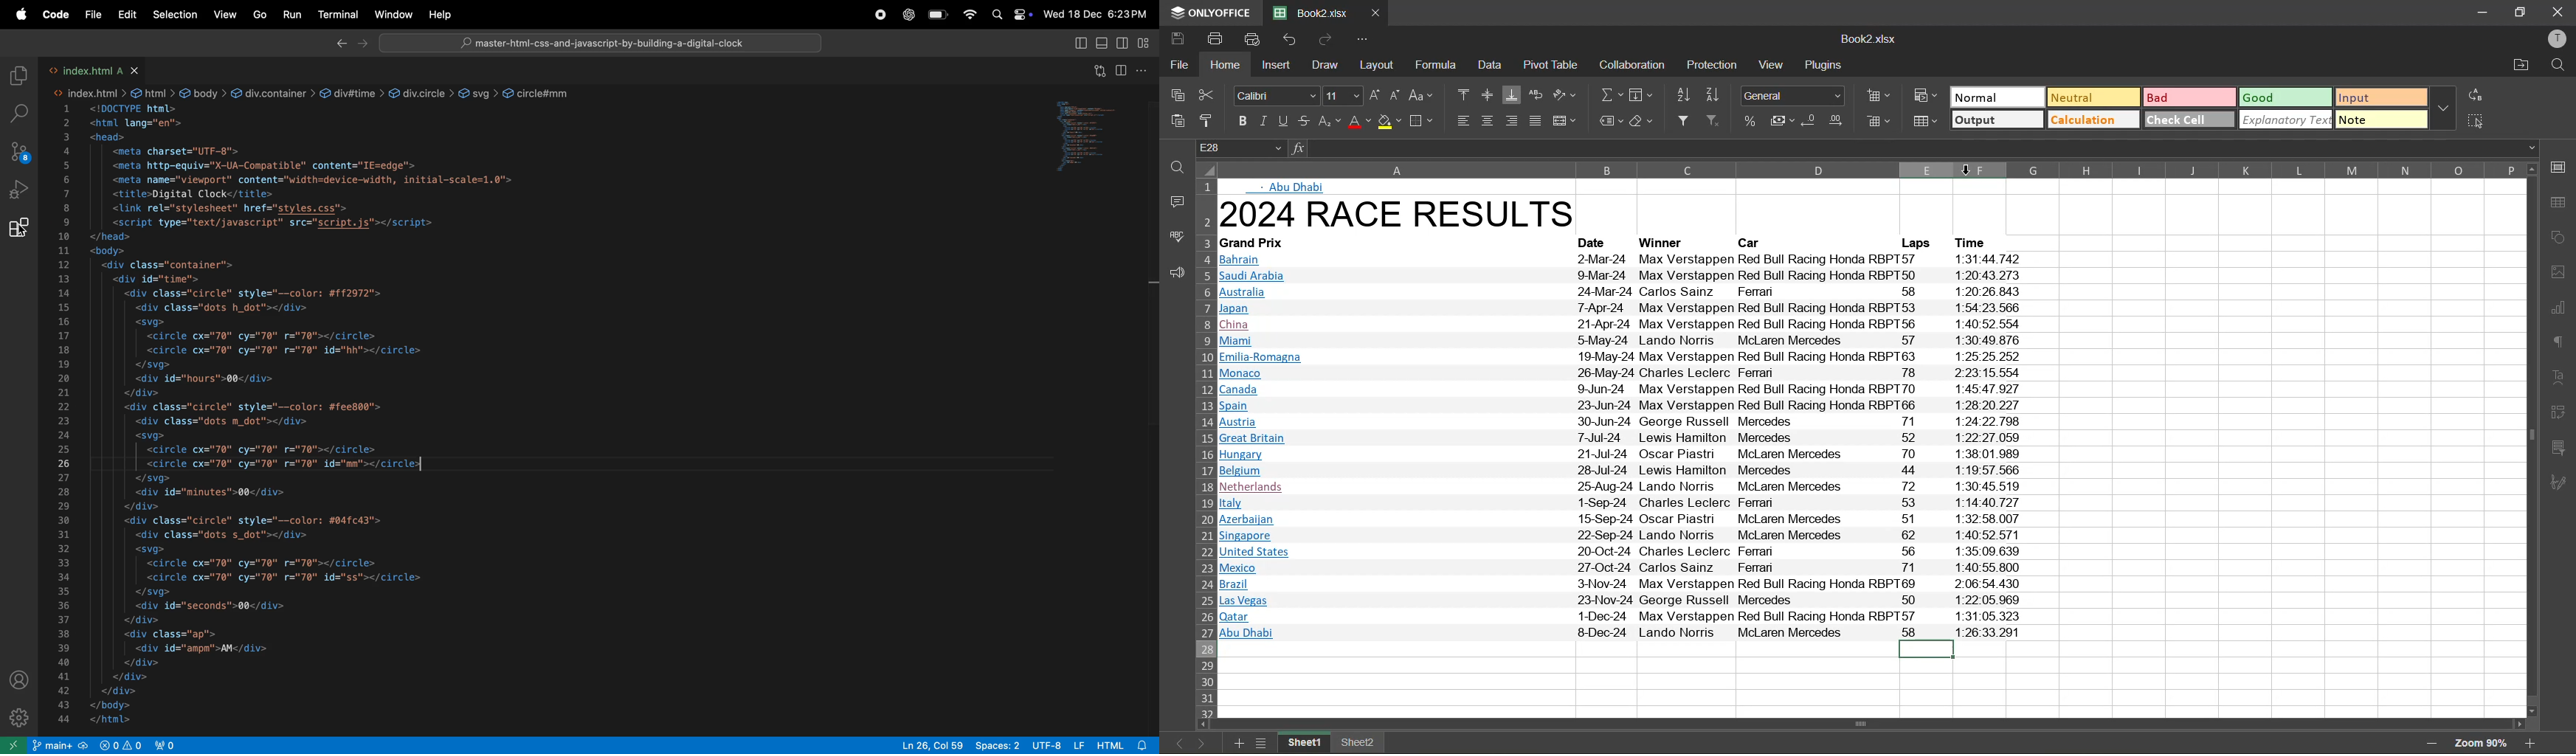  I want to click on orientation, so click(1567, 94).